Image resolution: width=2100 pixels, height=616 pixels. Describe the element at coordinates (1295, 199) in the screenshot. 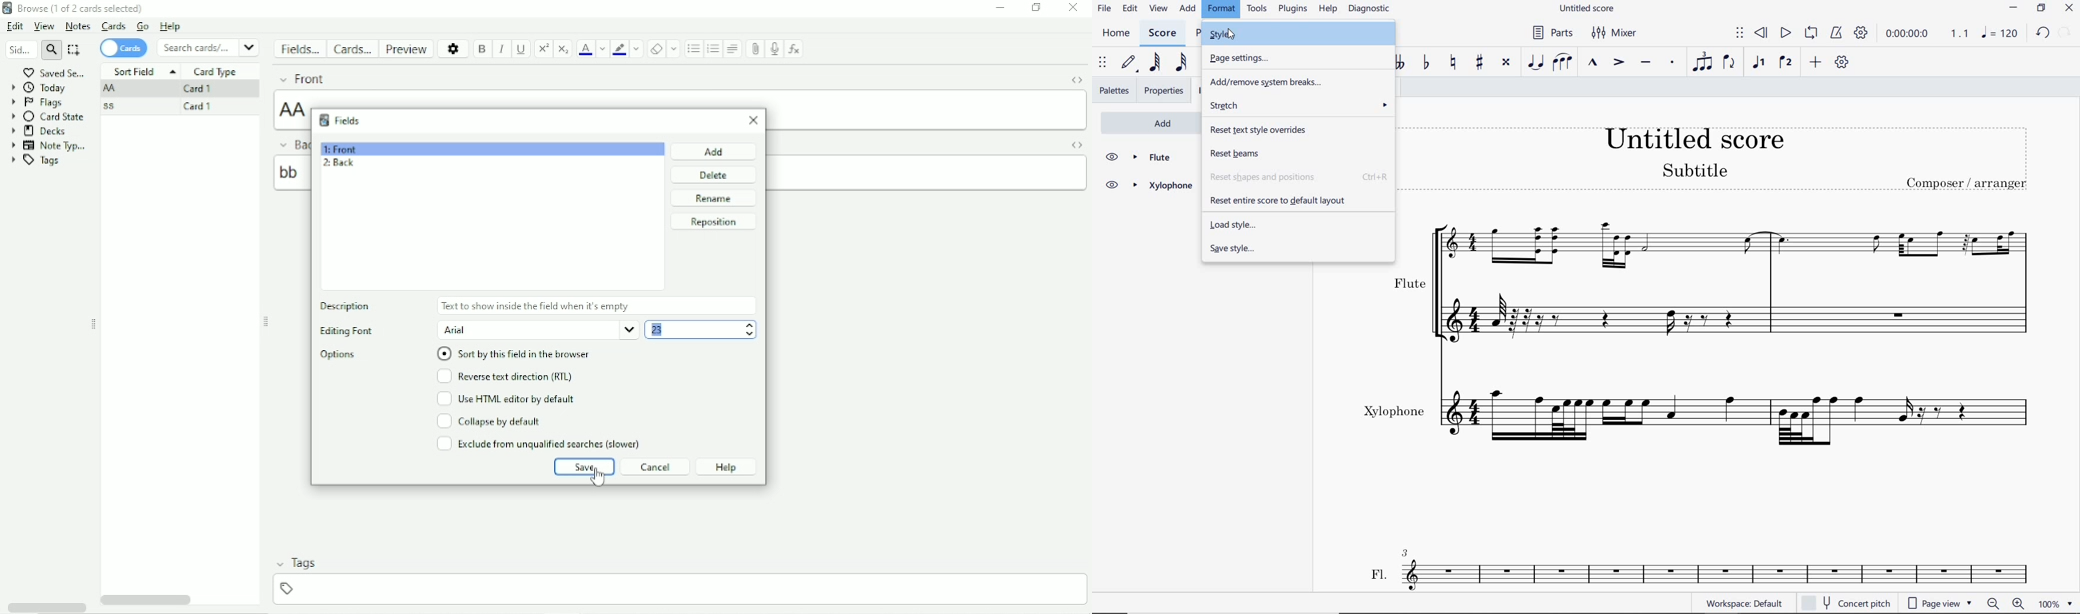

I see `reset entire score to default layout` at that location.